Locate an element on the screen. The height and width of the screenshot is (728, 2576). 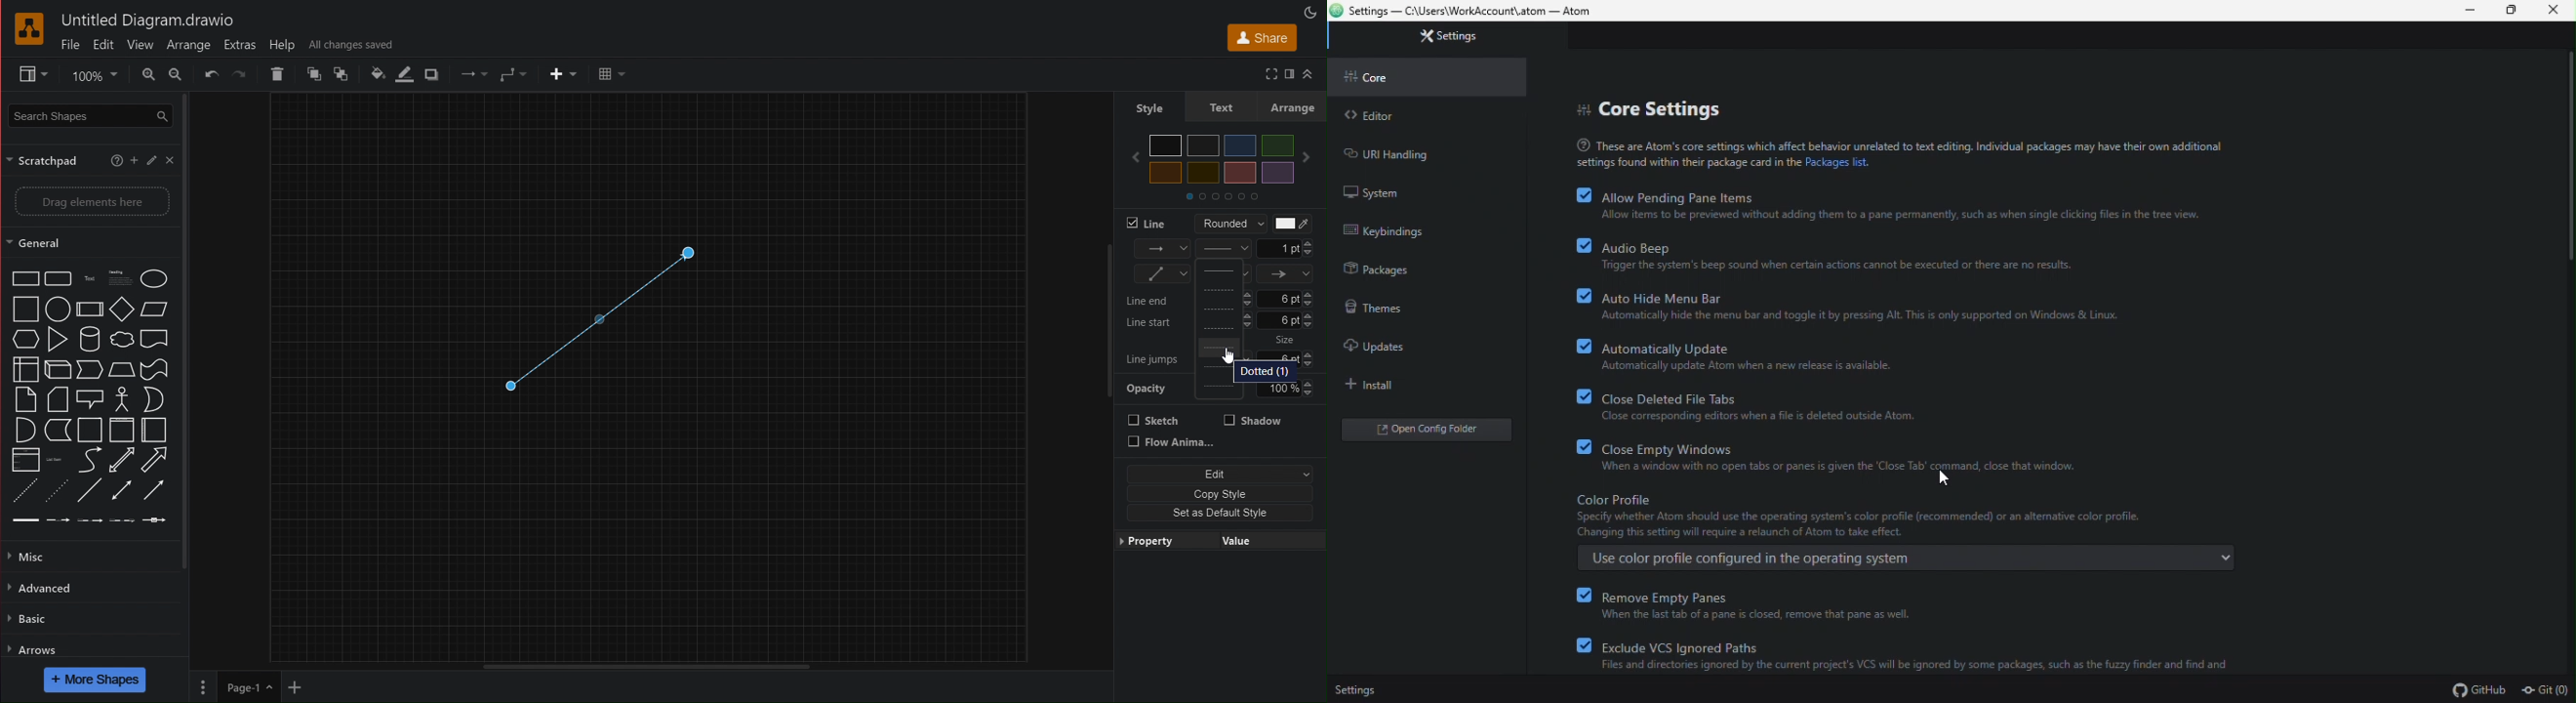
Arrows is located at coordinates (33, 649).